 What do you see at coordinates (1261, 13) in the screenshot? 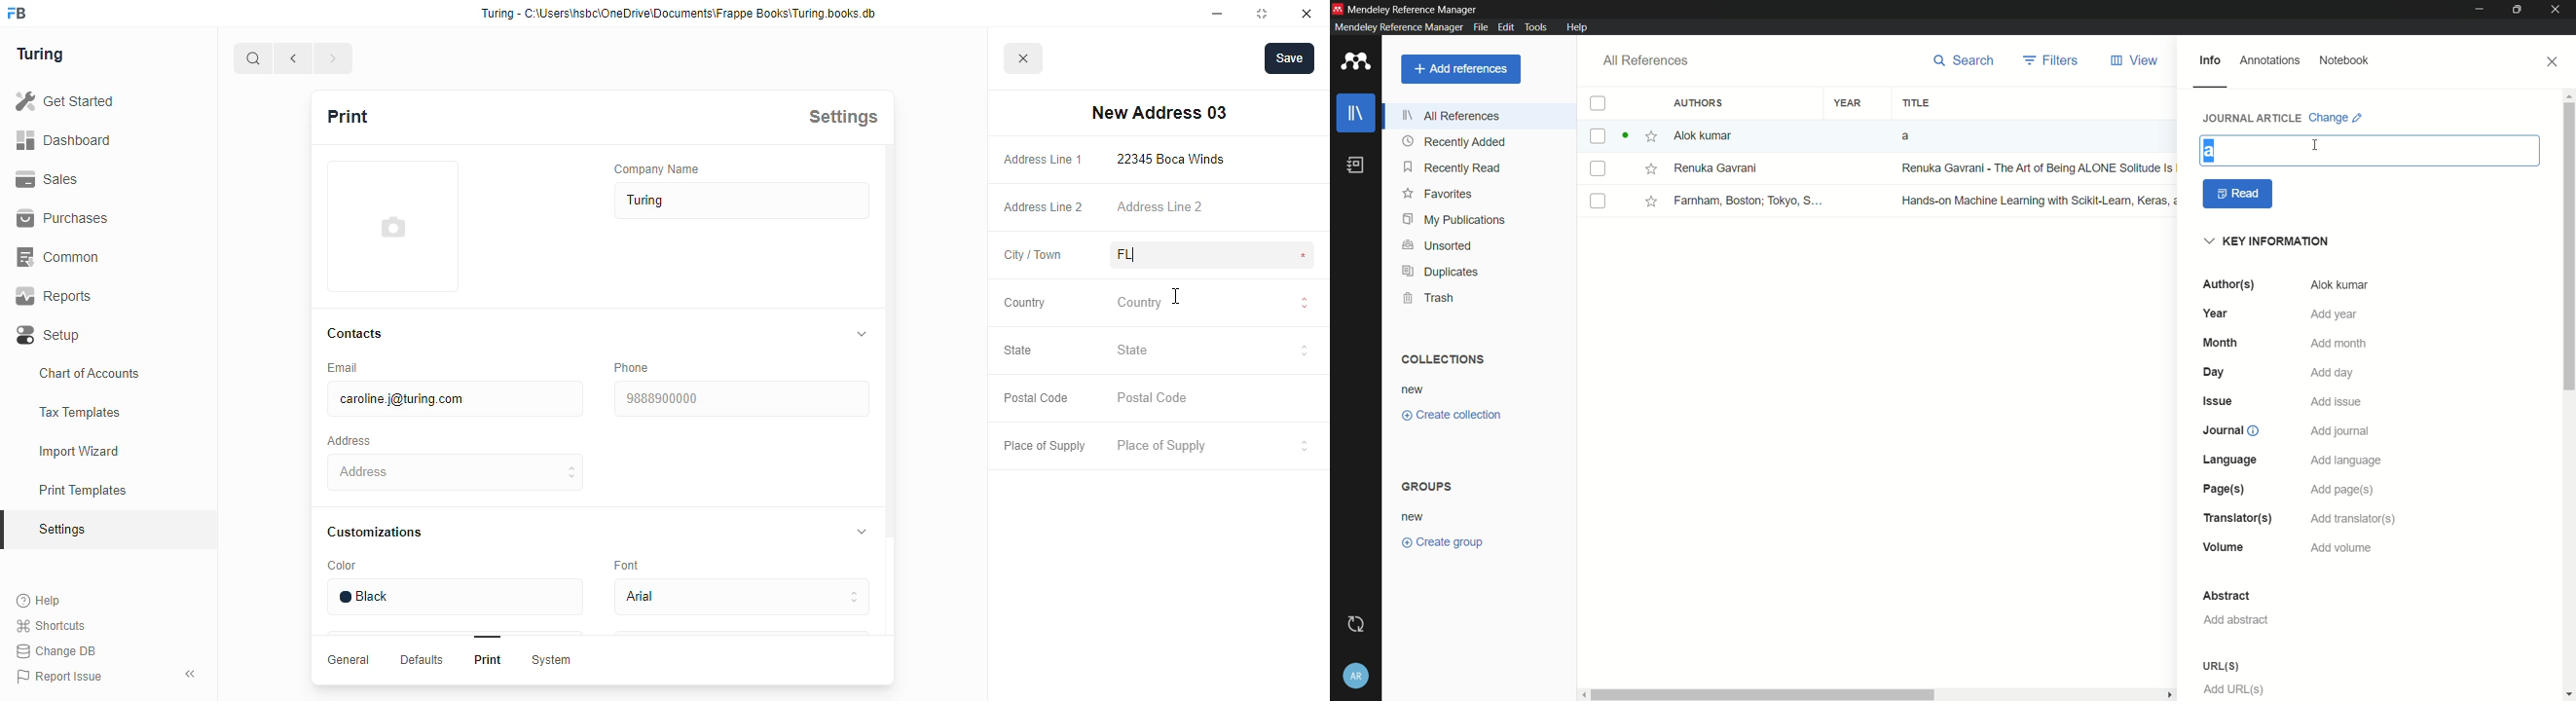
I see `toggle maximize` at bounding box center [1261, 13].